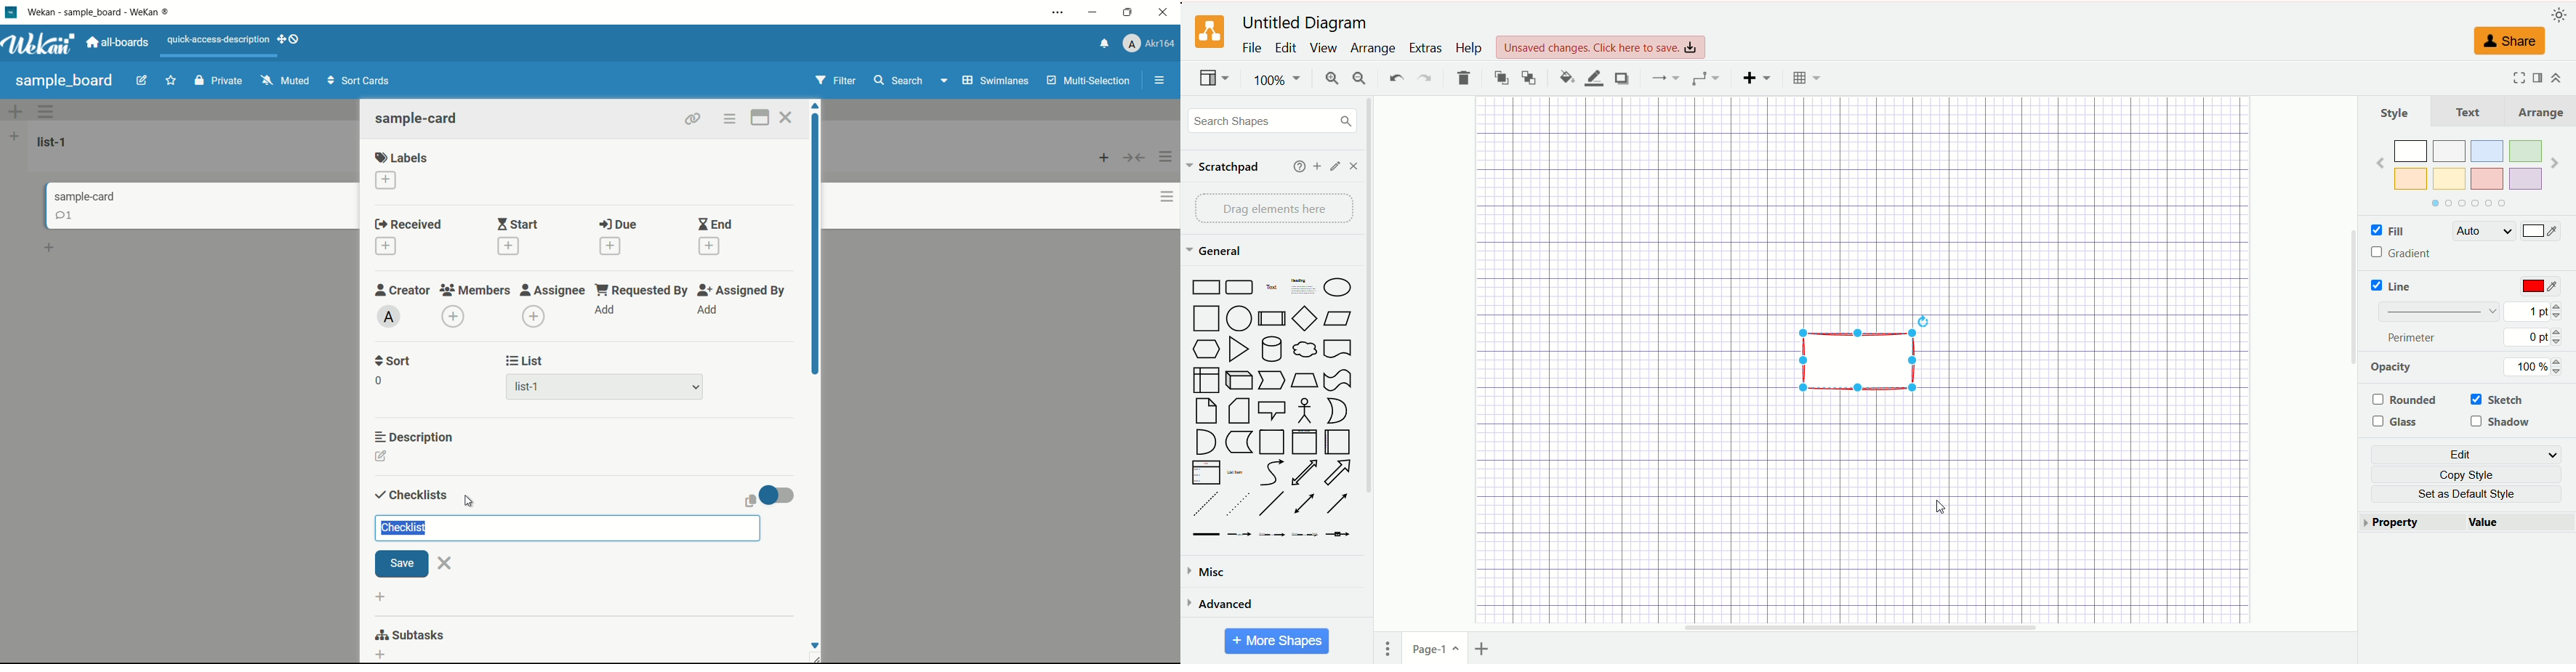 The width and height of the screenshot is (2576, 672). I want to click on copy card link to clipboard, so click(693, 120).